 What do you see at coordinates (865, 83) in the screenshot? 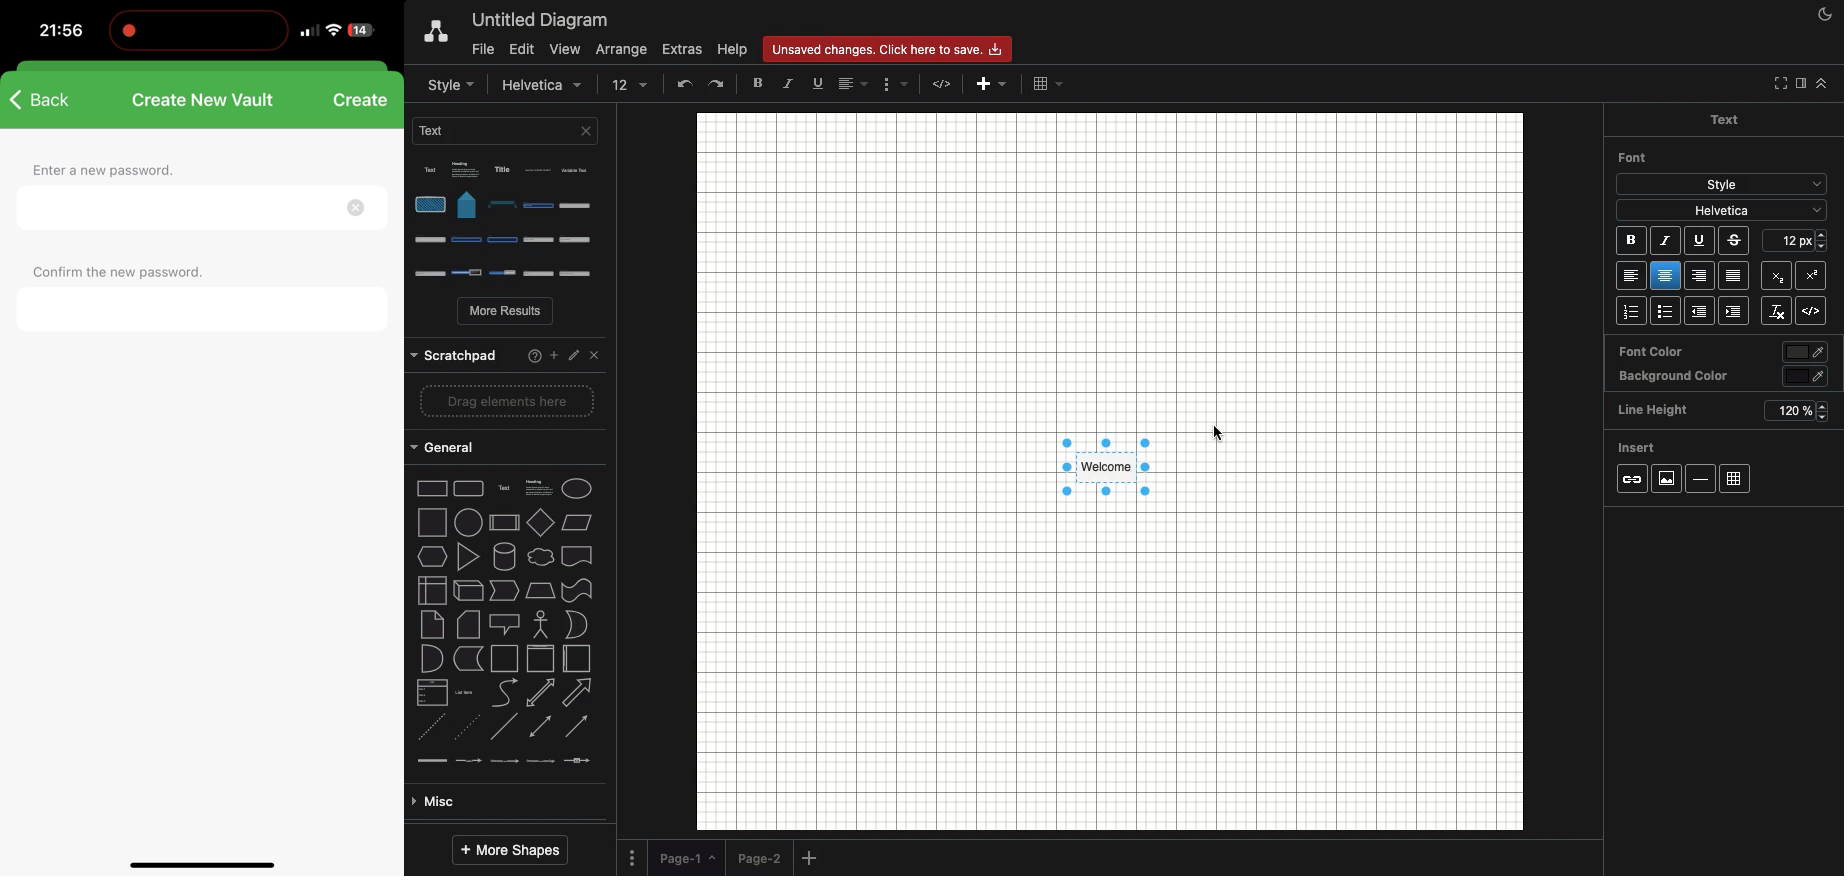
I see `Line fill` at bounding box center [865, 83].